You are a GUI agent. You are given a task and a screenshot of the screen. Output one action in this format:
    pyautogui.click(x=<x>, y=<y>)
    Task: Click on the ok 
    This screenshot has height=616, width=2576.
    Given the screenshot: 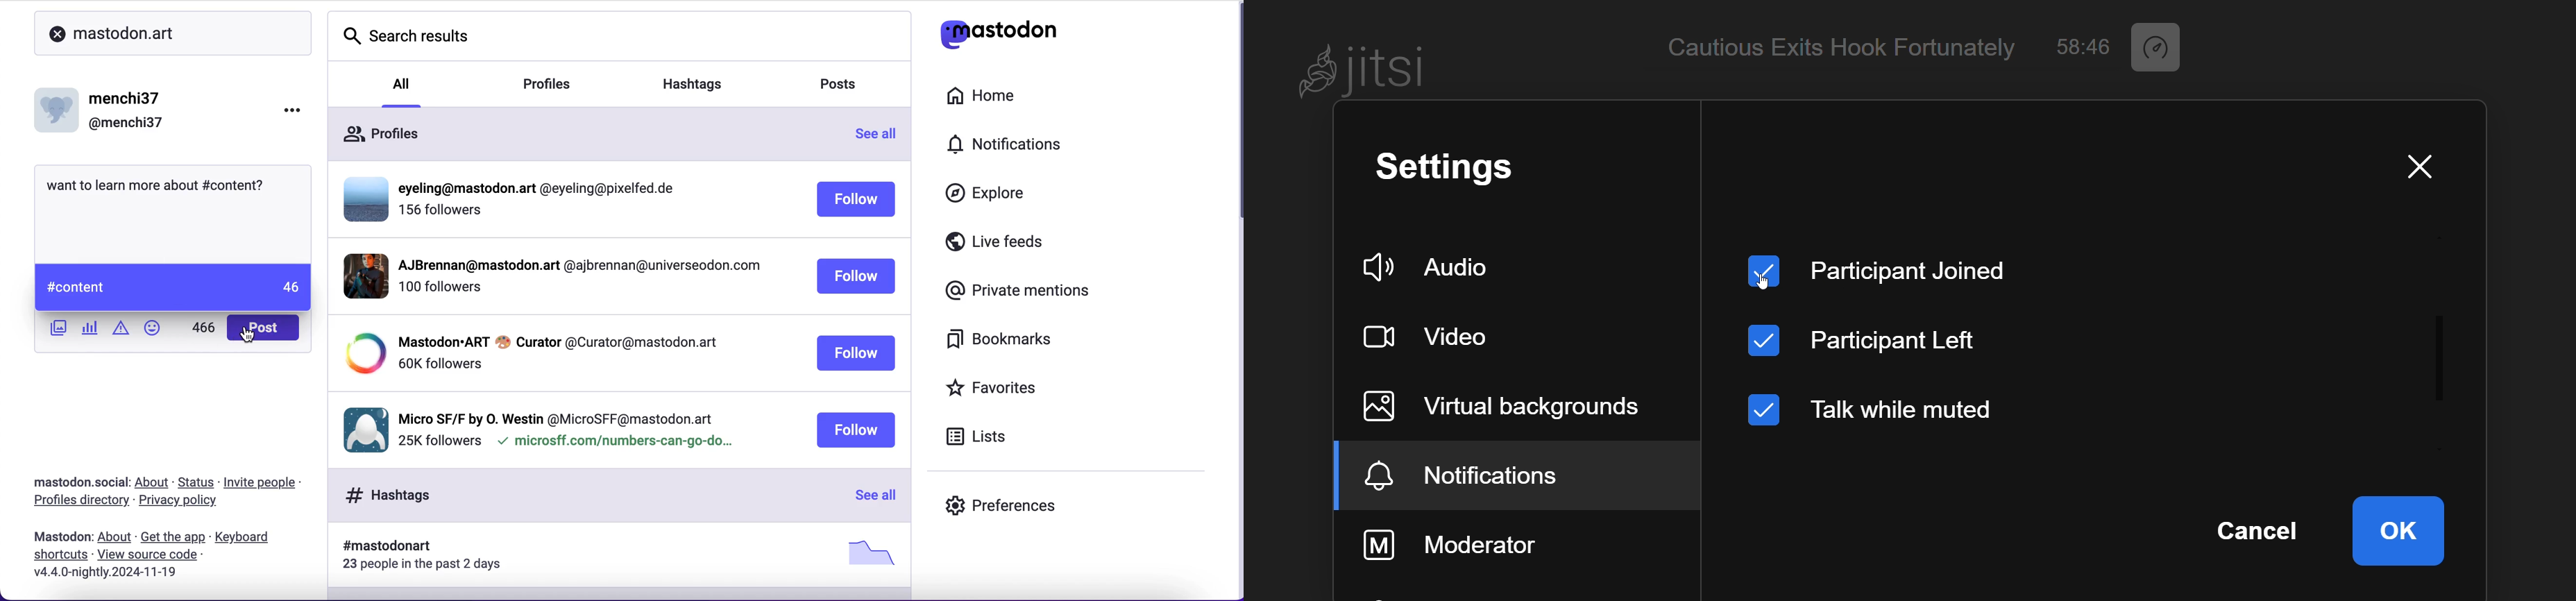 What is the action you would take?
    pyautogui.click(x=2397, y=530)
    